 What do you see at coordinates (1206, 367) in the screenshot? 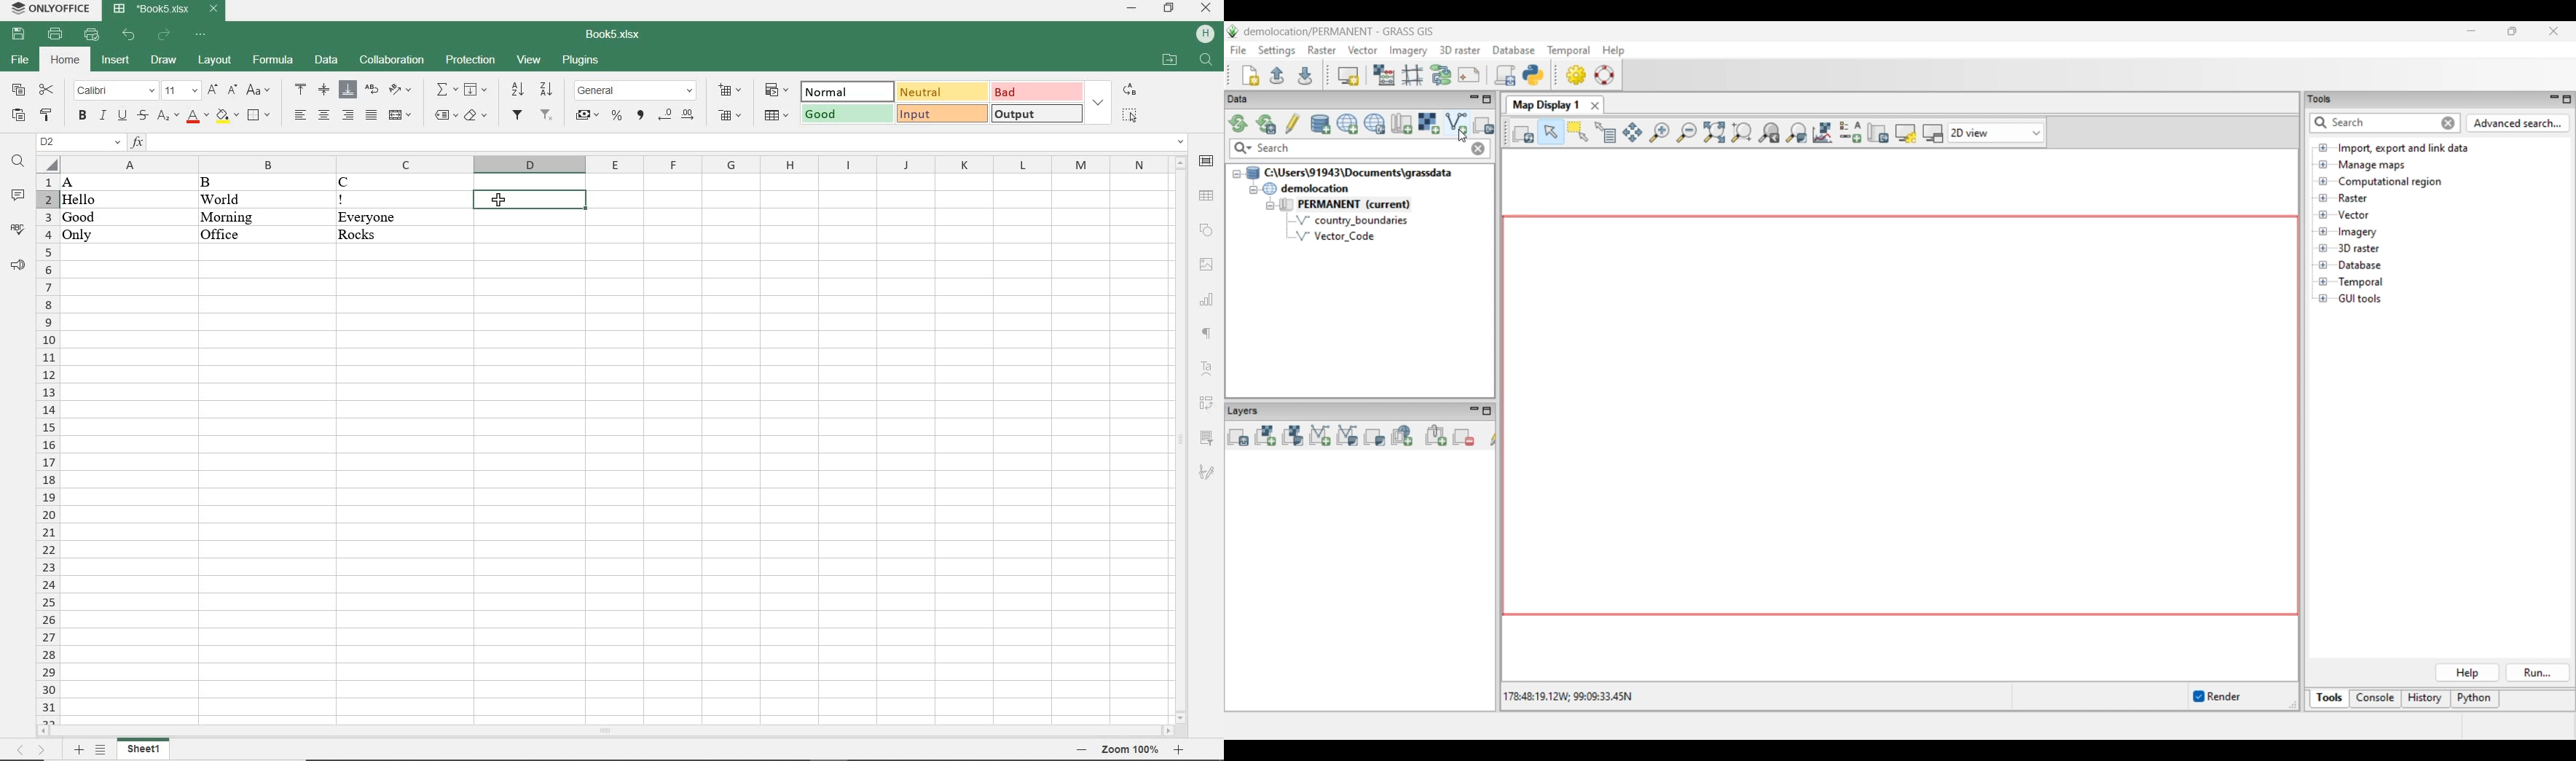
I see `TEXT ART` at bounding box center [1206, 367].